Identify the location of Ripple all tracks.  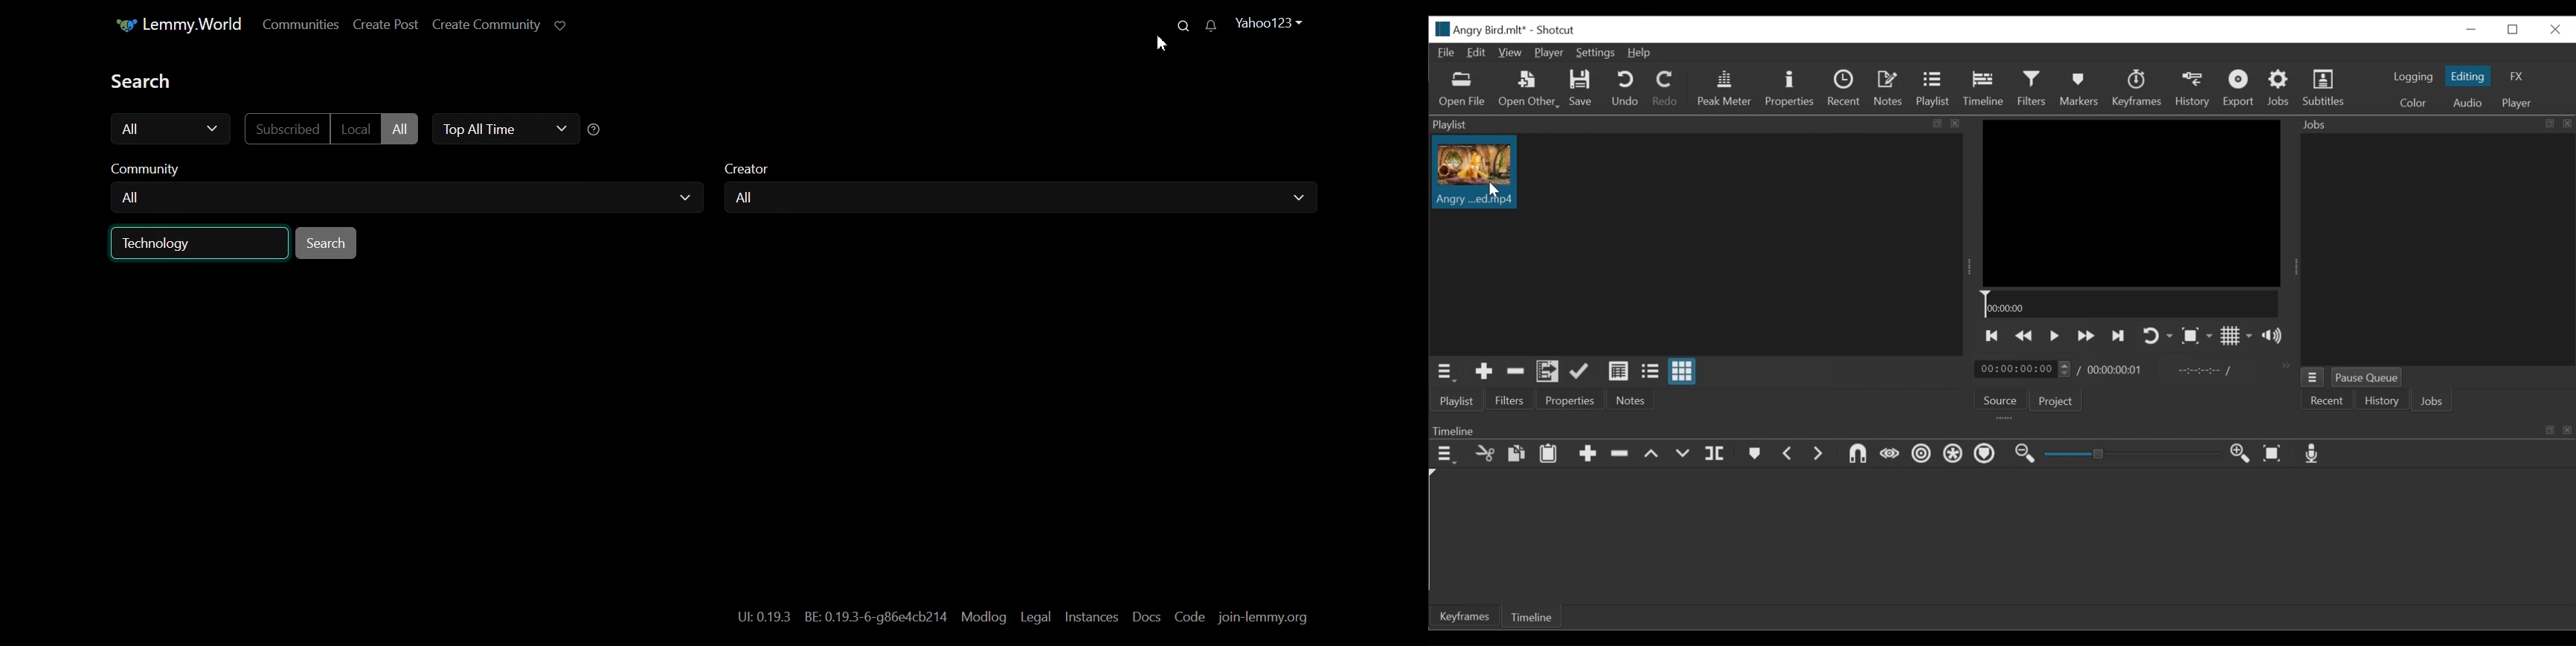
(1954, 454).